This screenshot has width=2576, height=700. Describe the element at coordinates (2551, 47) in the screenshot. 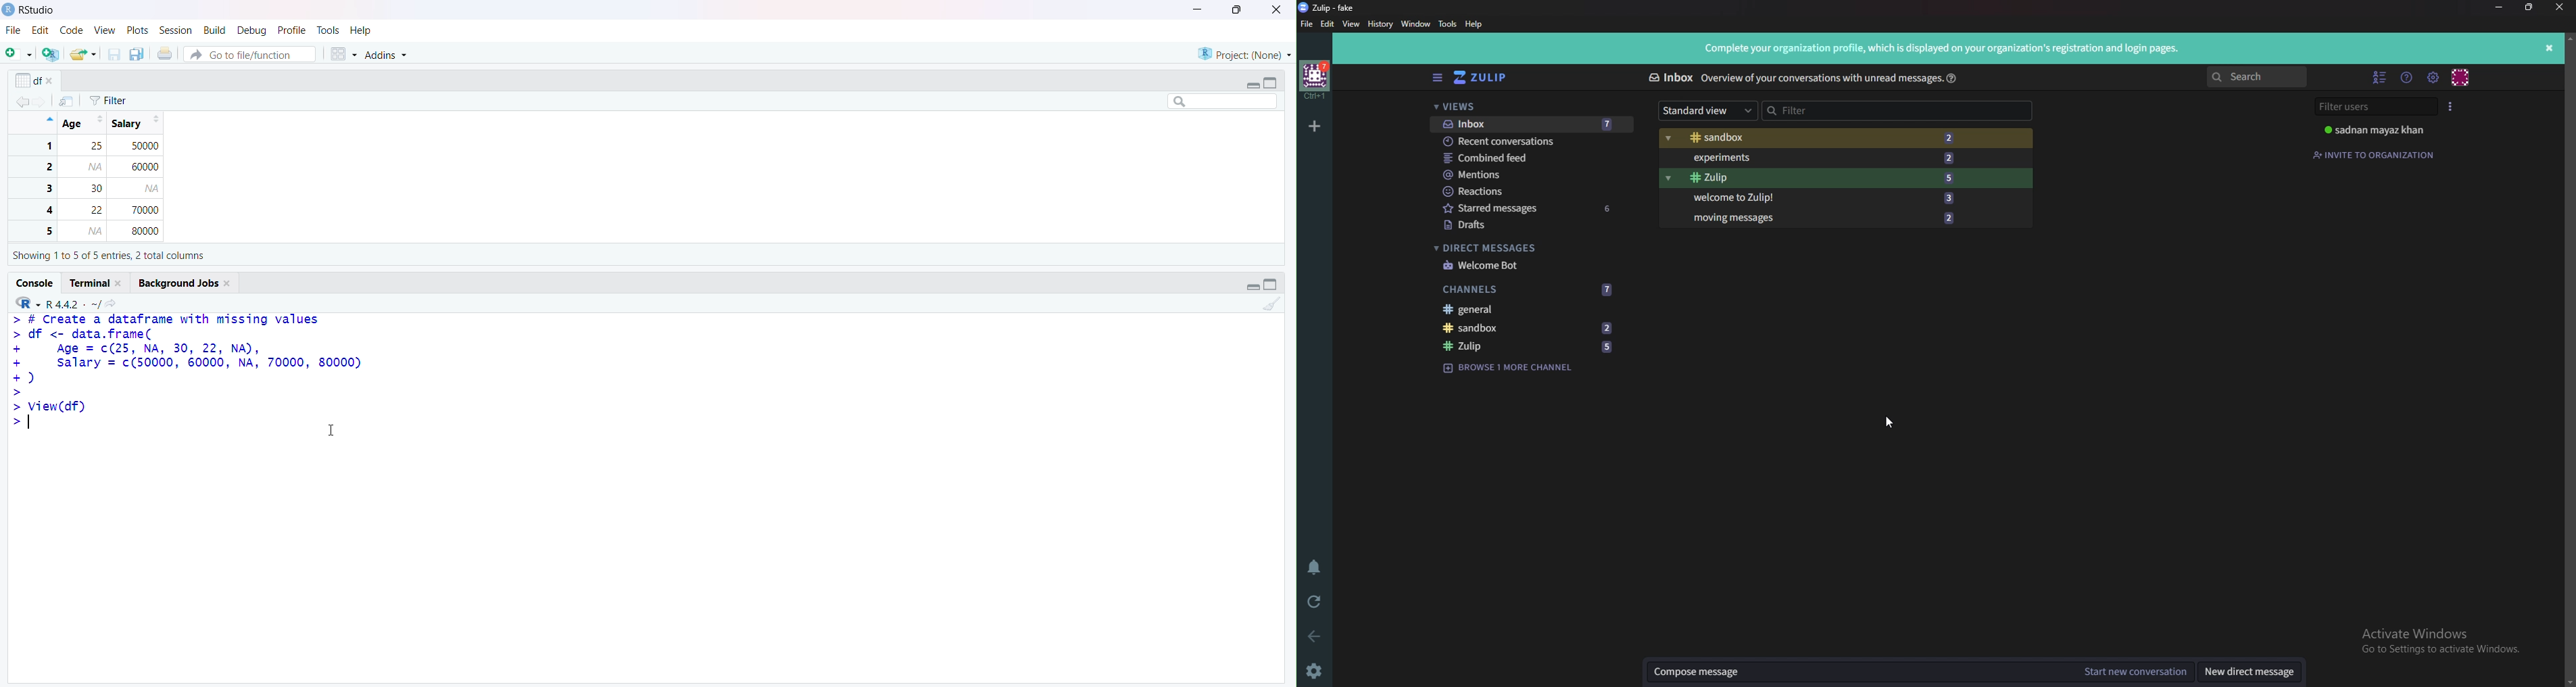

I see `close info` at that location.